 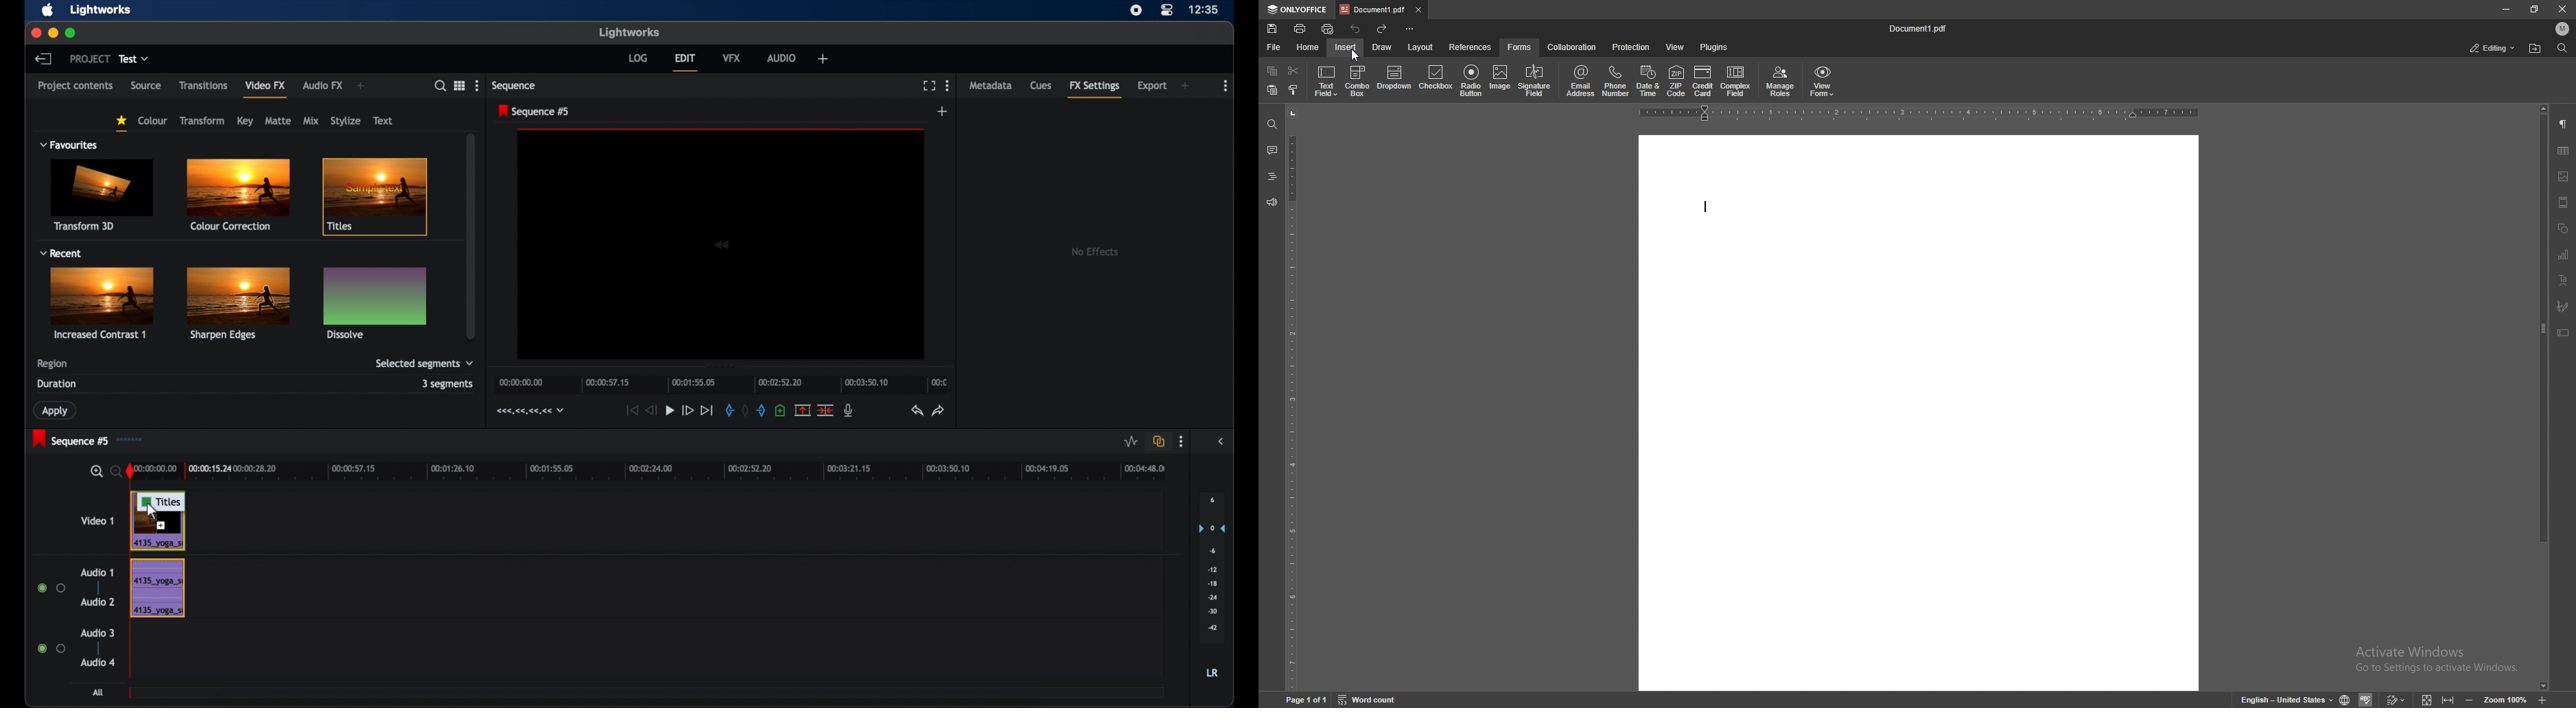 What do you see at coordinates (1418, 10) in the screenshot?
I see `close tab` at bounding box center [1418, 10].